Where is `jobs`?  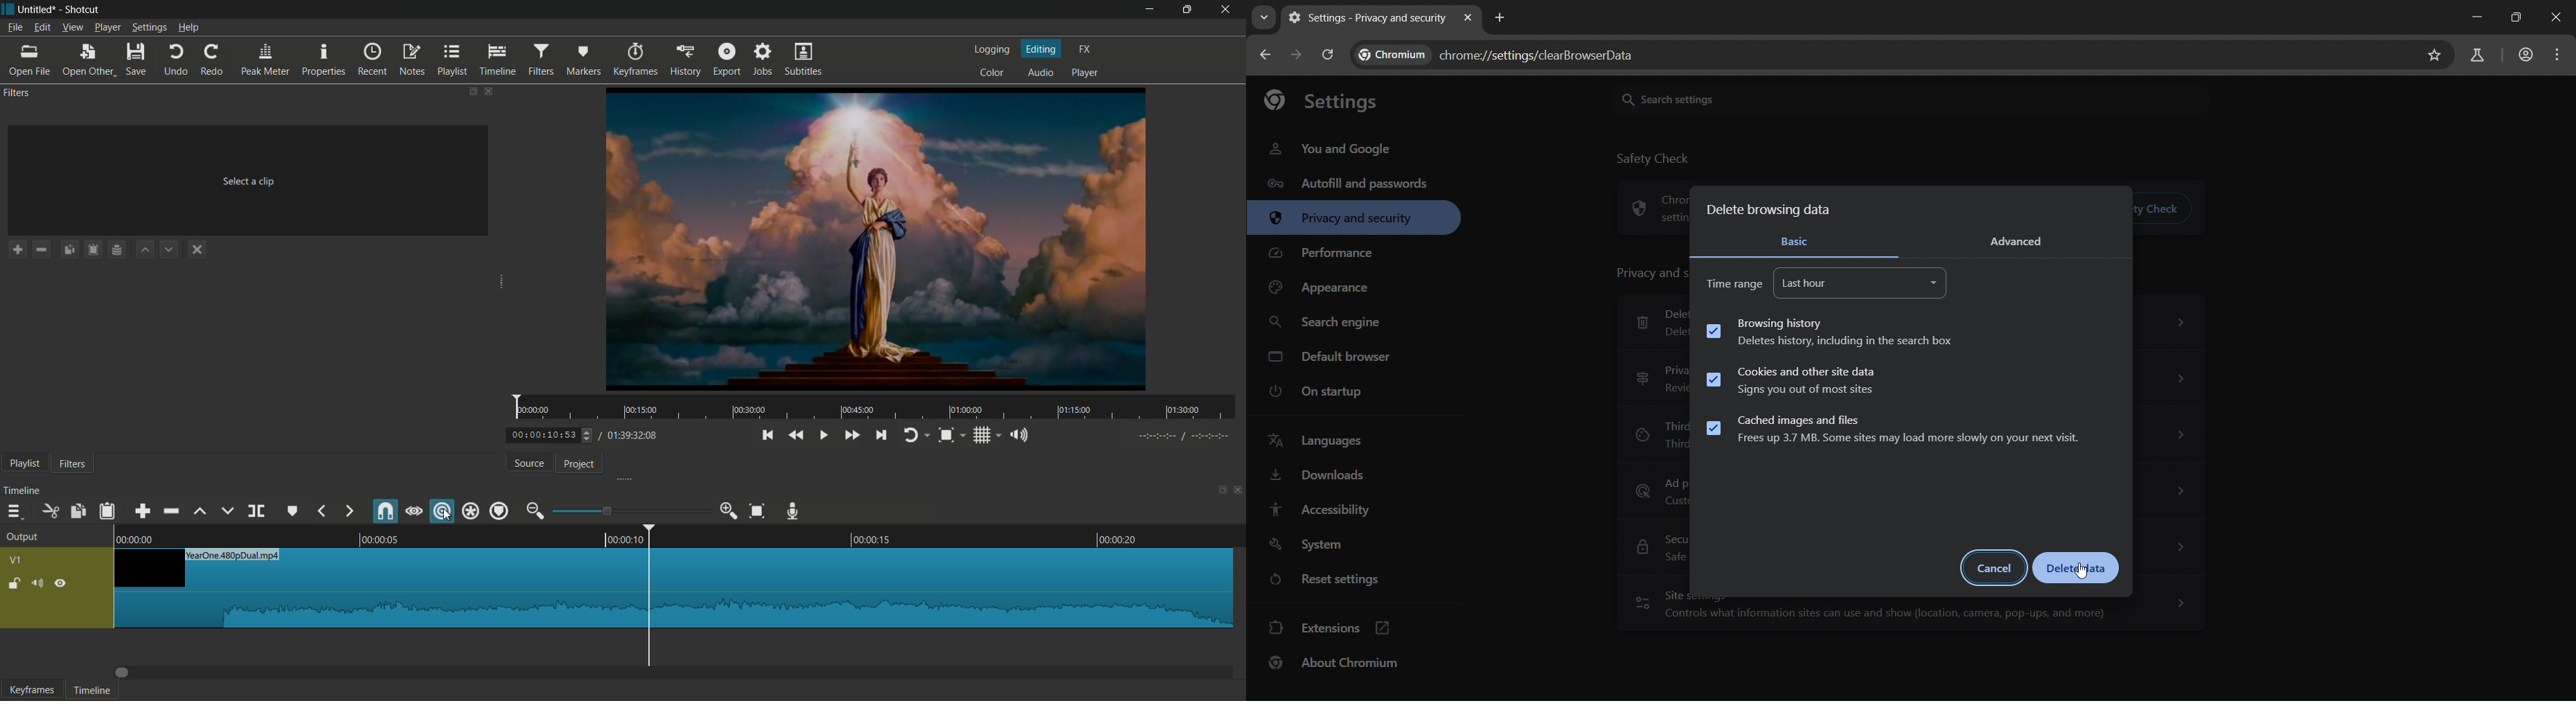
jobs is located at coordinates (763, 58).